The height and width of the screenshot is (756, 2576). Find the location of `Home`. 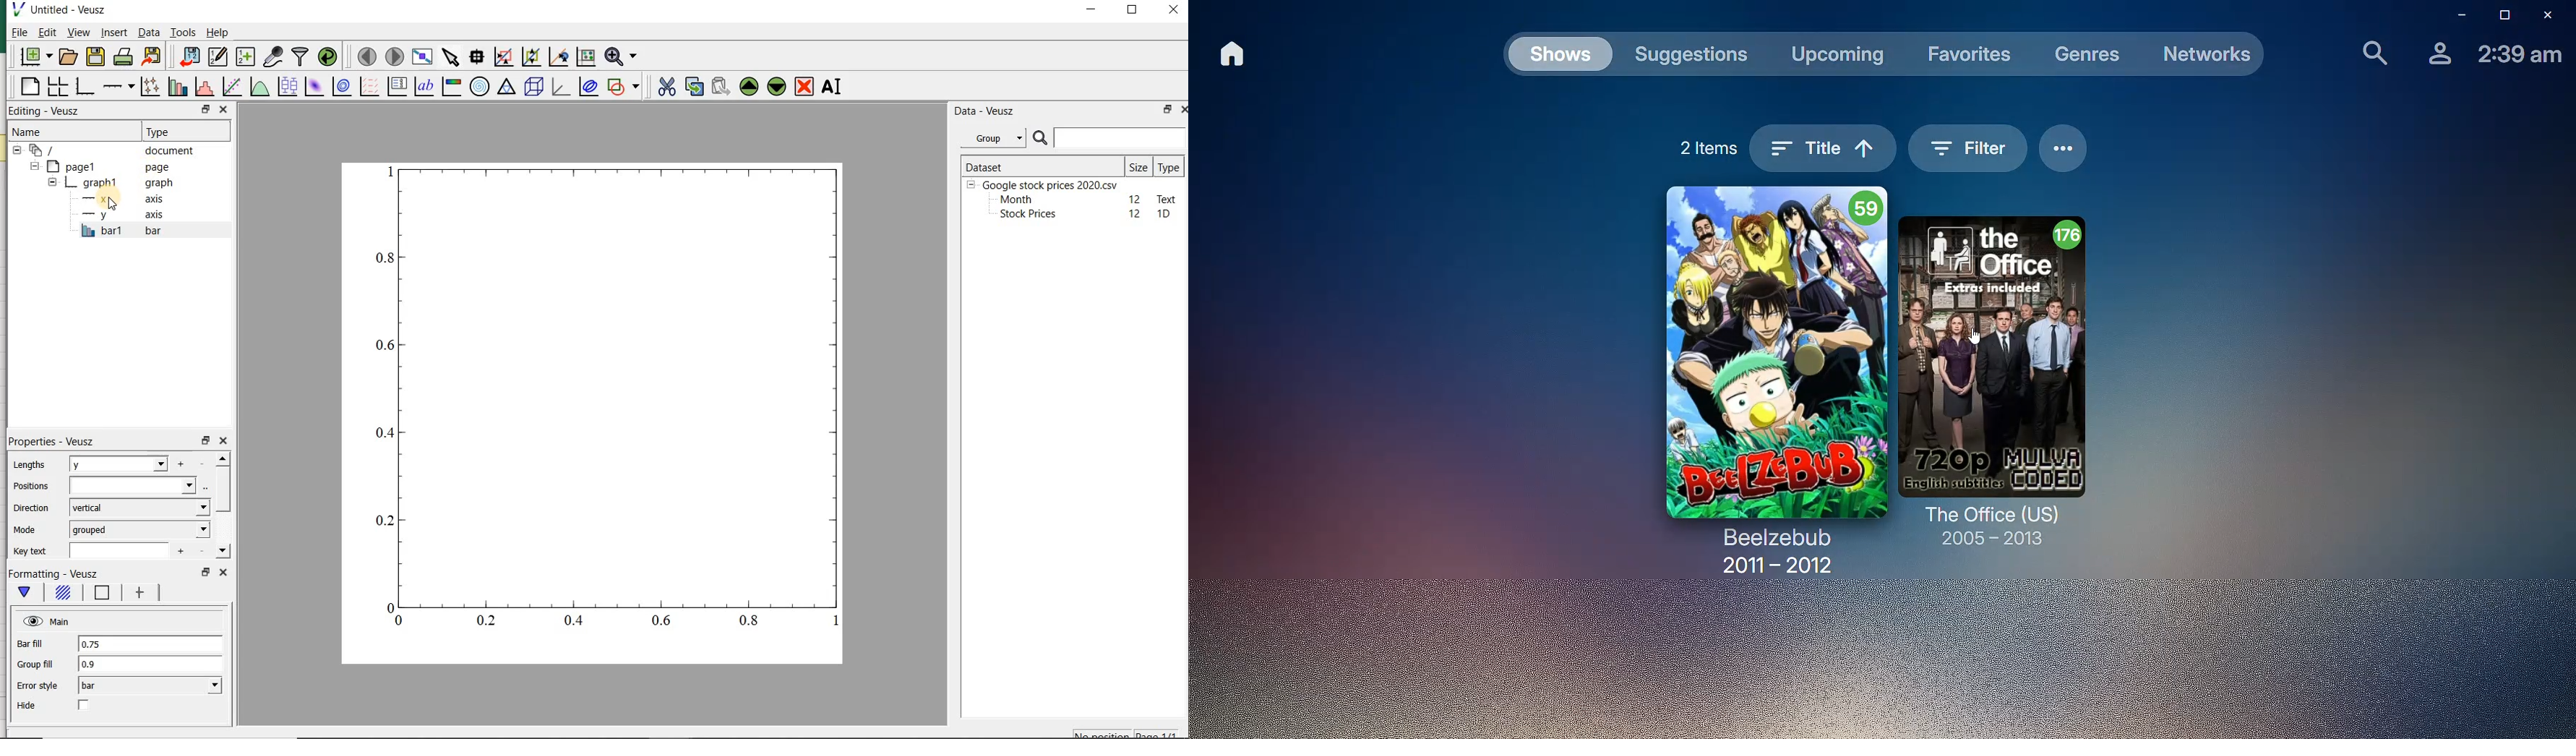

Home is located at coordinates (1236, 56).